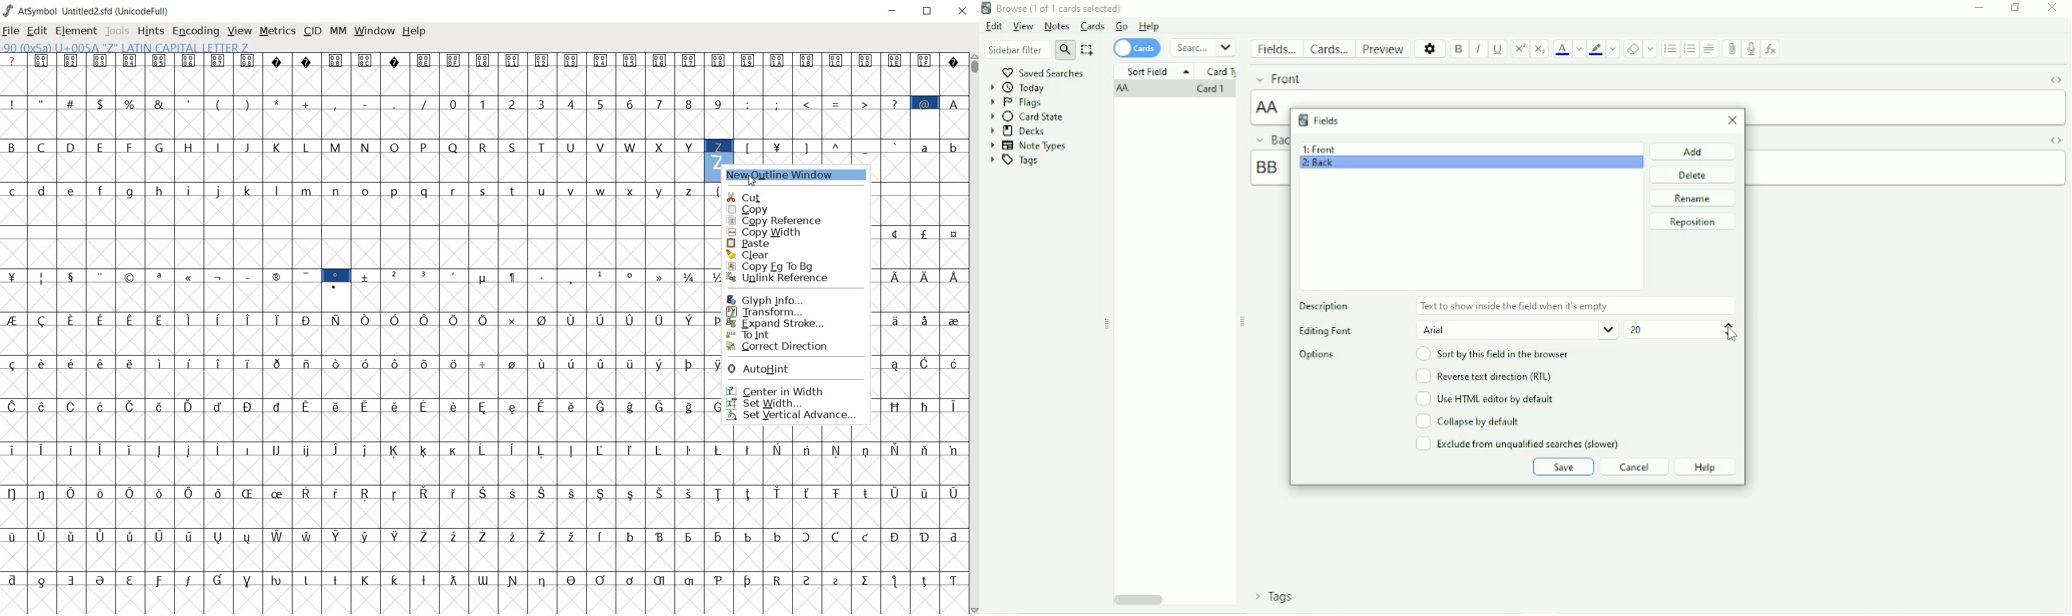 Image resolution: width=2072 pixels, height=616 pixels. Describe the element at coordinates (1518, 443) in the screenshot. I see `Exclude from unqualified searches (slower)` at that location.